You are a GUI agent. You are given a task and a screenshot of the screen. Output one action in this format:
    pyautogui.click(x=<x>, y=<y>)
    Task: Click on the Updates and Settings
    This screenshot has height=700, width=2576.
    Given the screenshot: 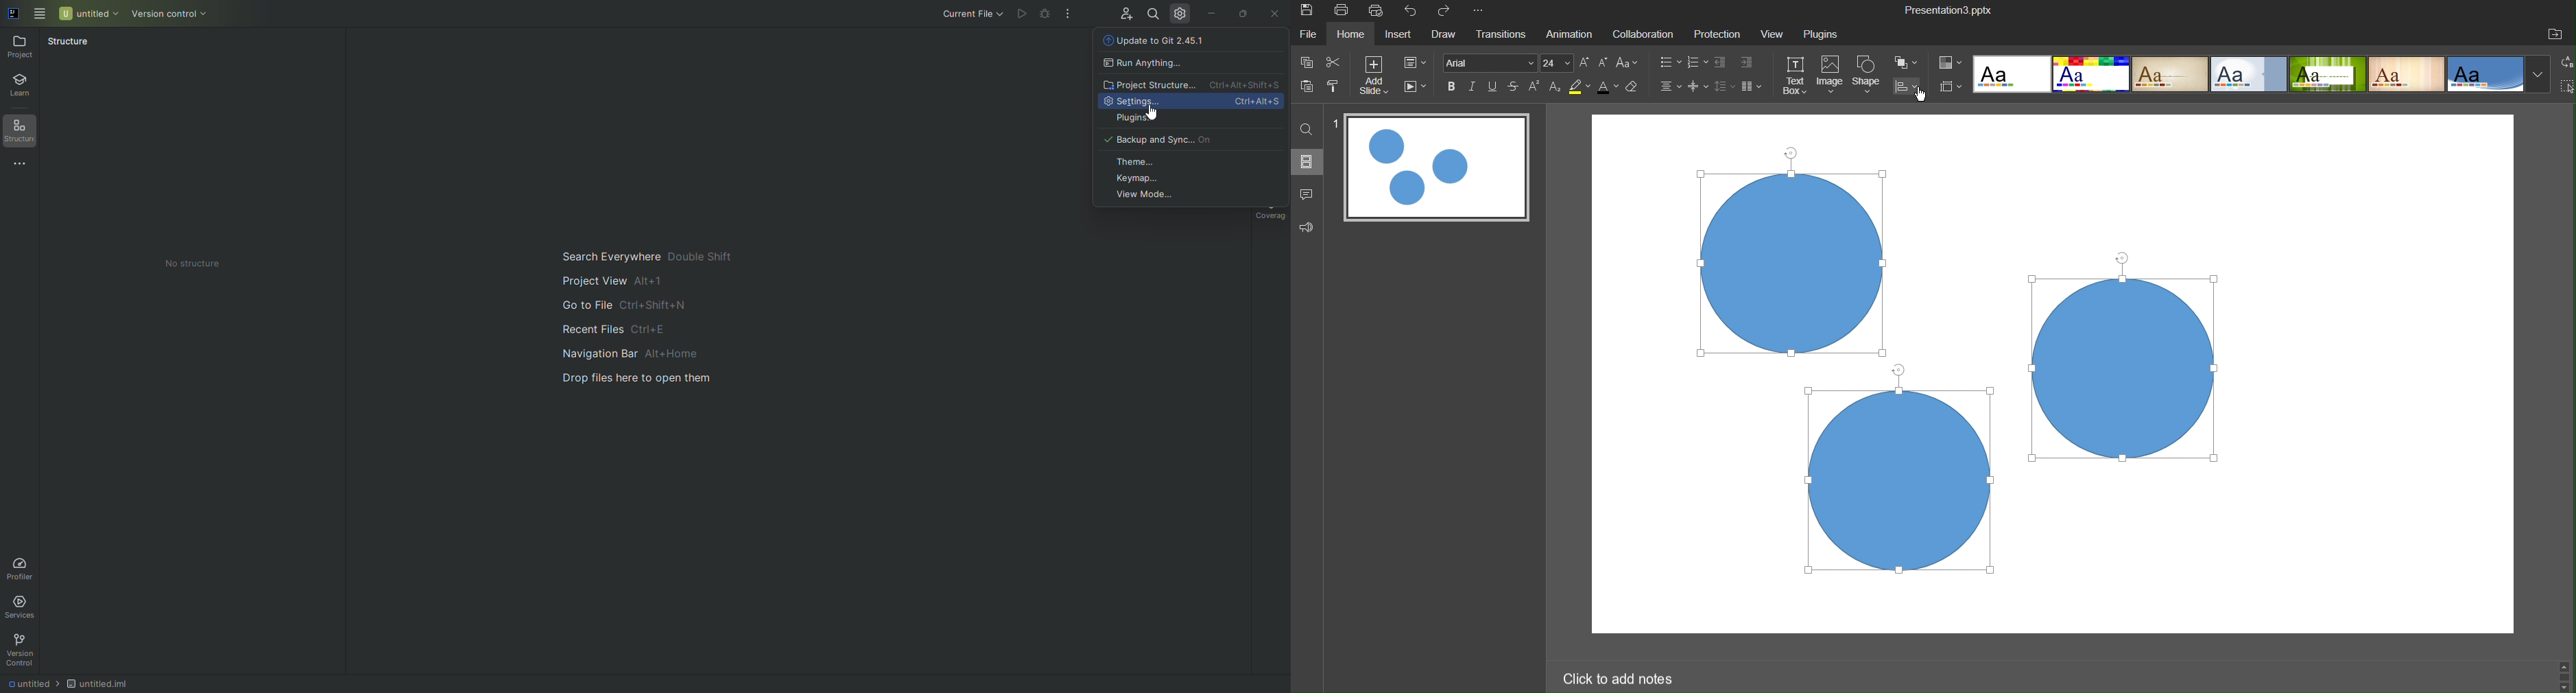 What is the action you would take?
    pyautogui.click(x=1179, y=13)
    